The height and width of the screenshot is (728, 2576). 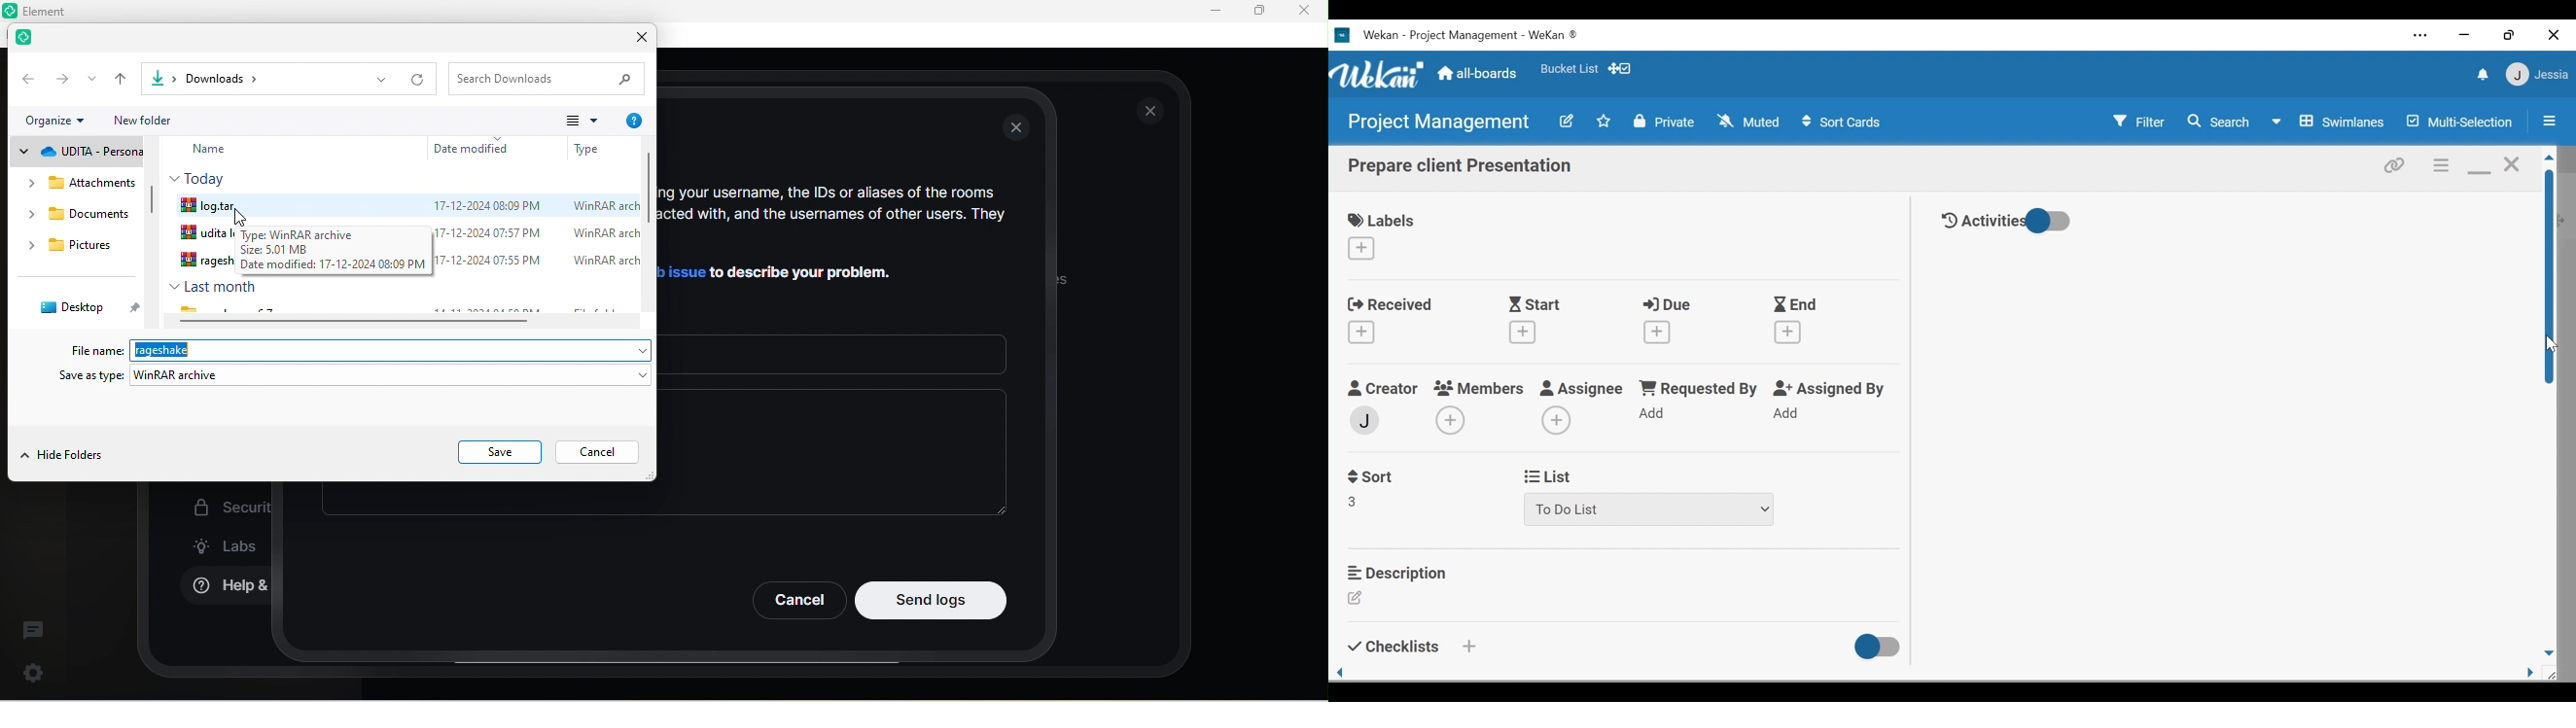 What do you see at coordinates (2554, 35) in the screenshot?
I see `close` at bounding box center [2554, 35].